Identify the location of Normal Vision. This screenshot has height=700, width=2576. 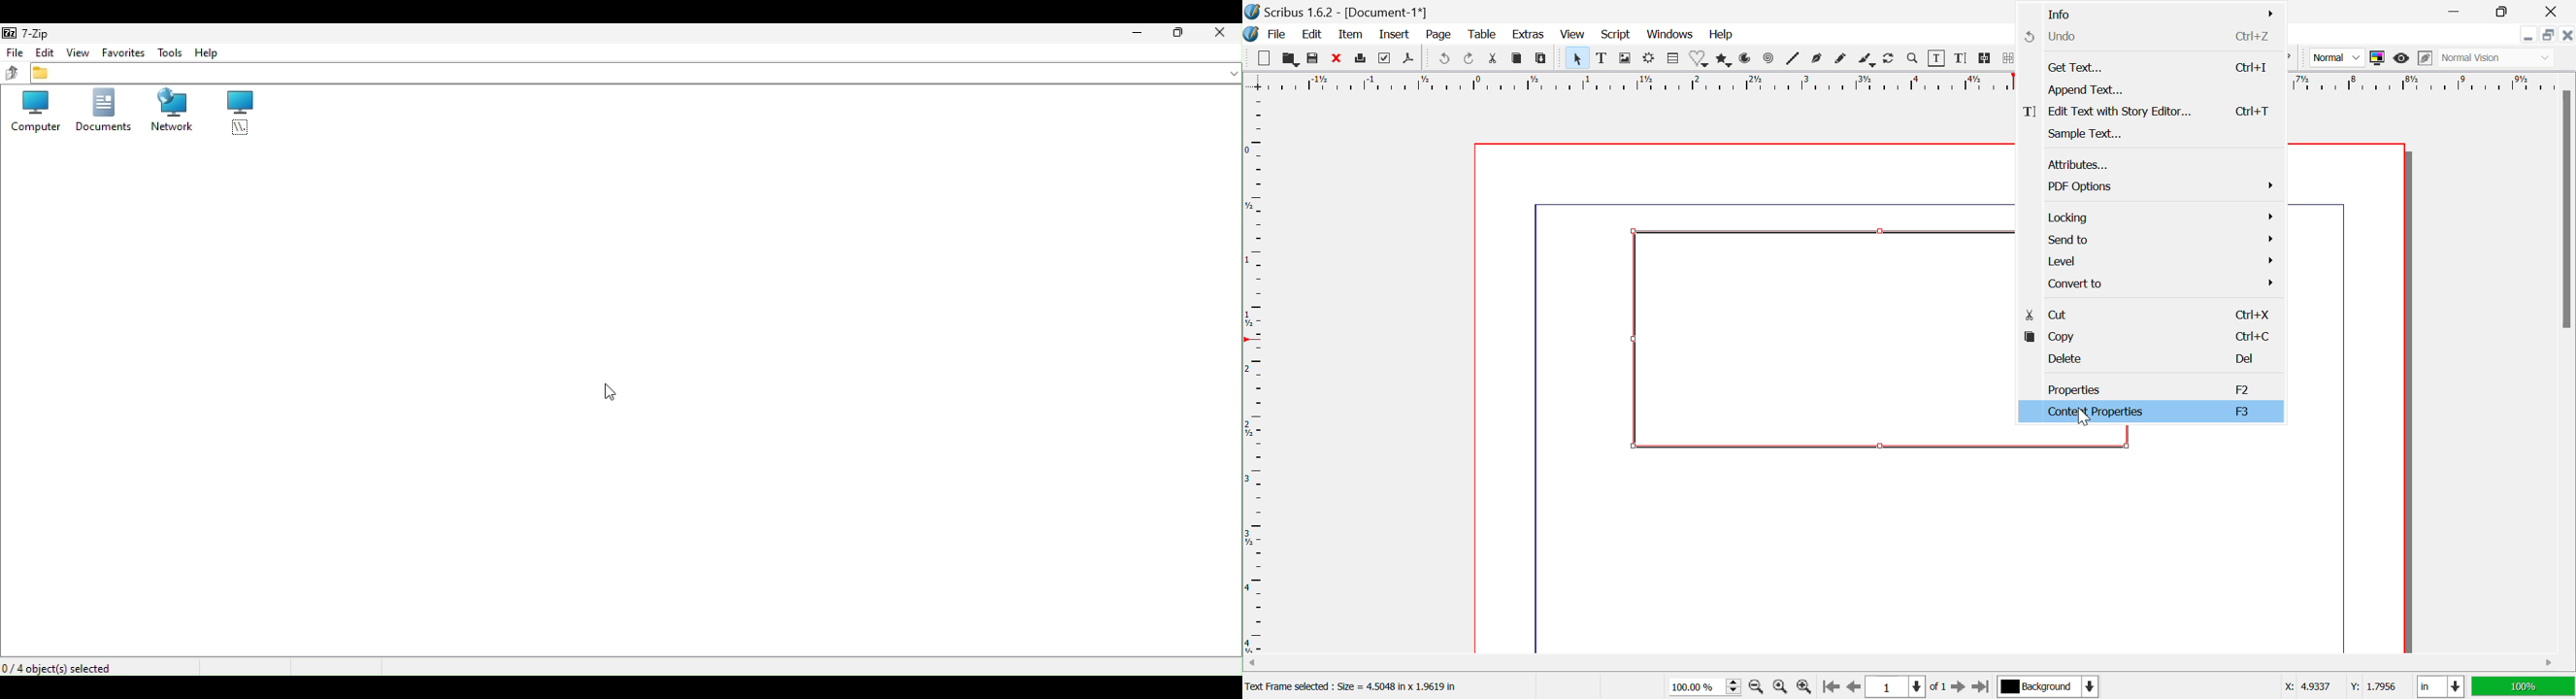
(2500, 59).